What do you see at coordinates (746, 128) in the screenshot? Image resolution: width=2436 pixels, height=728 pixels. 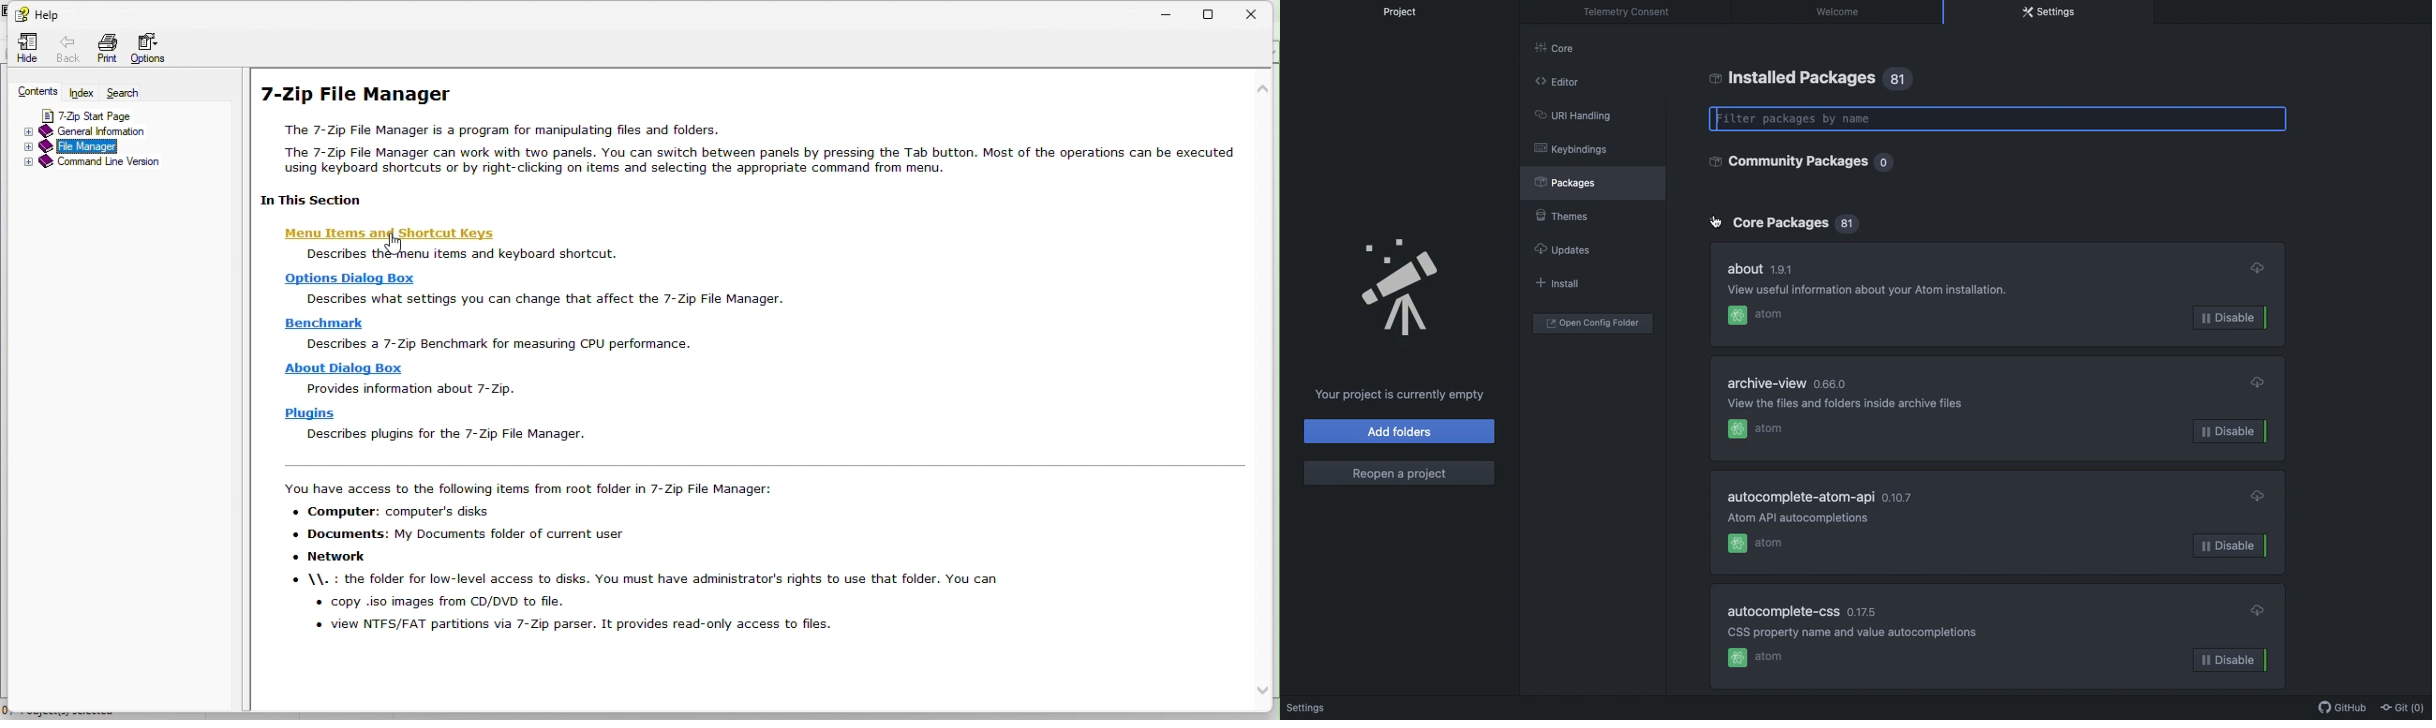 I see `7-Zip File Manager
The 7-Zip File Manager is a program for manipulating files and folders.
The 7-Zip File Manager can work with two panels. You can switch between panels by pressing the Tab button. Most of the operations can be executed
using keyboard shortcuts or by right-clicking on items and selecting the appropriate command from menu.` at bounding box center [746, 128].